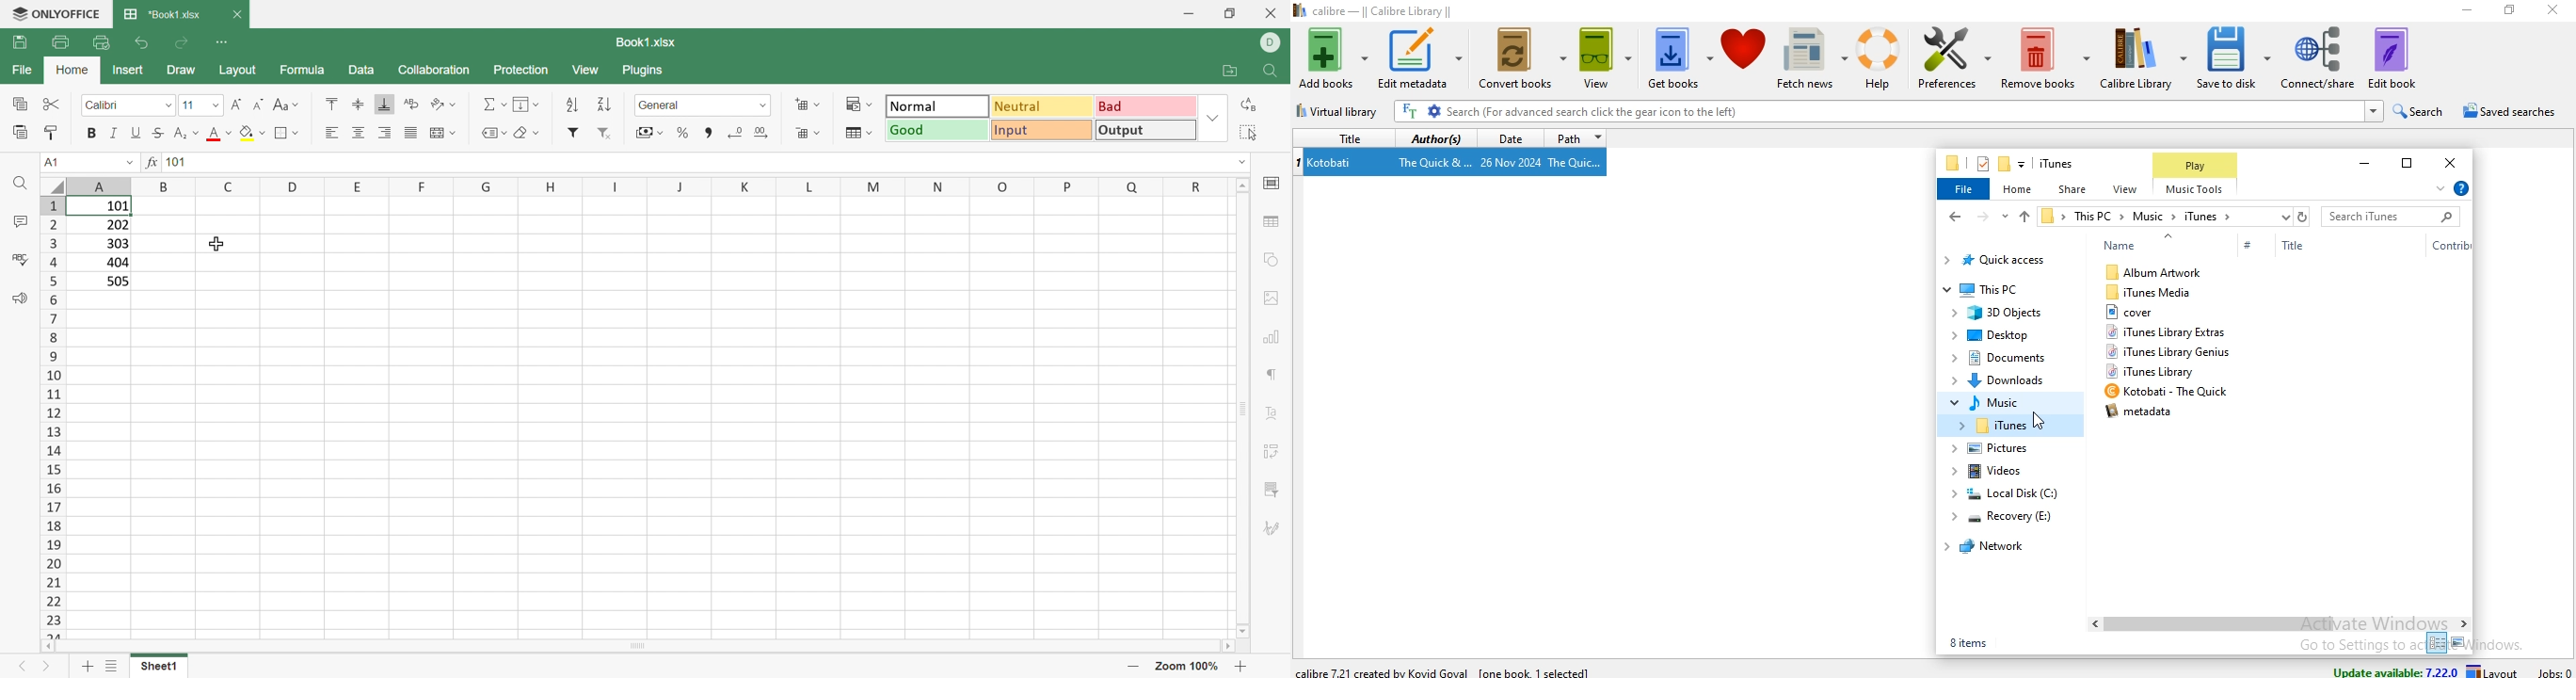  Describe the element at coordinates (576, 105) in the screenshot. I see `Ascending order` at that location.